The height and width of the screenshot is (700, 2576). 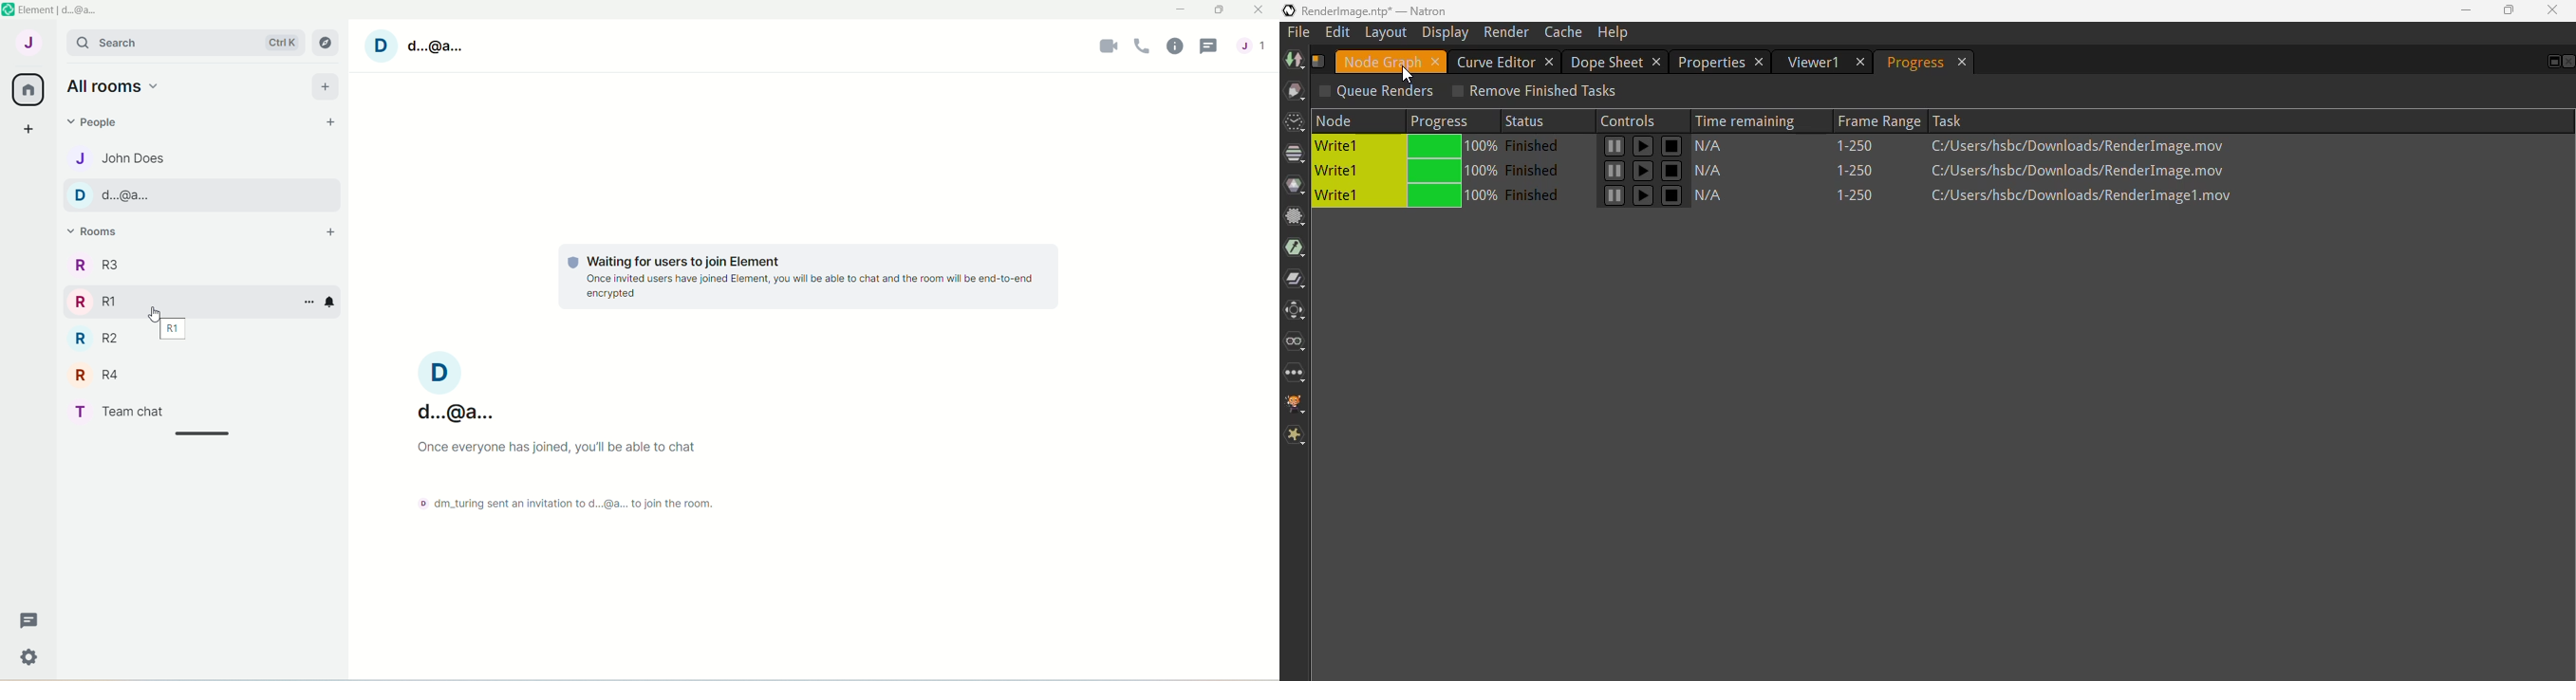 I want to click on room info, so click(x=1176, y=47).